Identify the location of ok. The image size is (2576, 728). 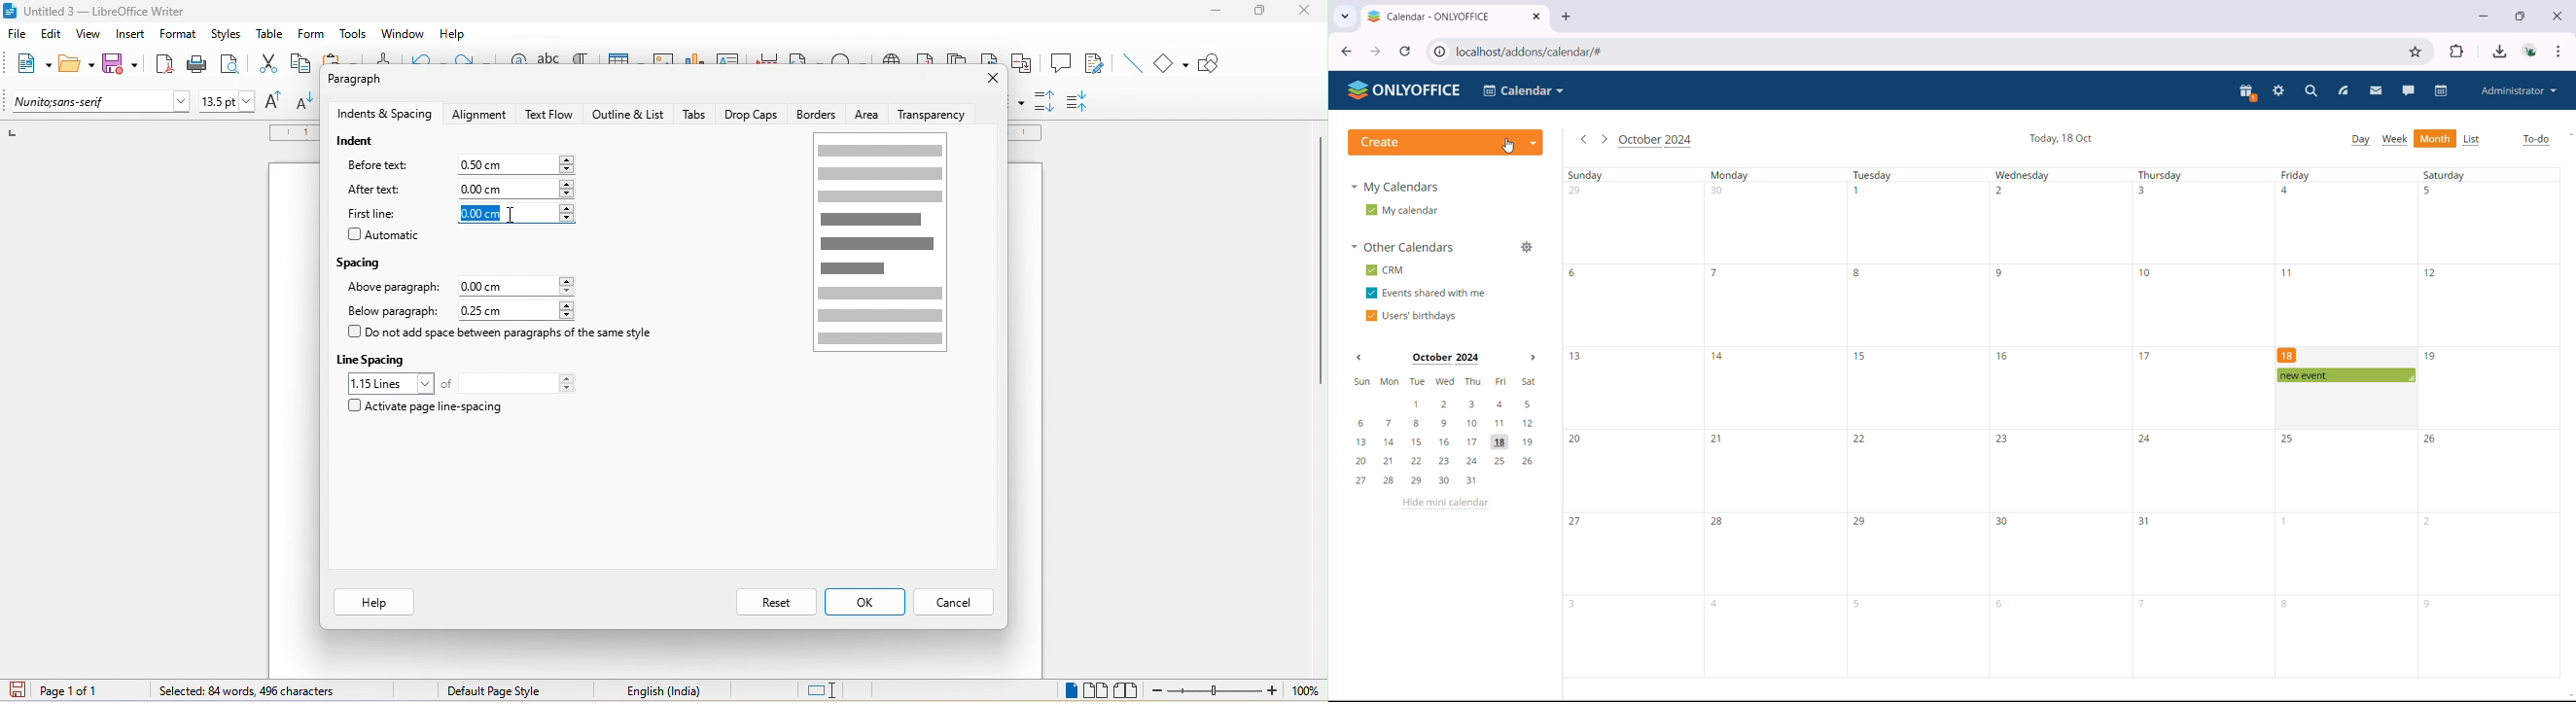
(865, 602).